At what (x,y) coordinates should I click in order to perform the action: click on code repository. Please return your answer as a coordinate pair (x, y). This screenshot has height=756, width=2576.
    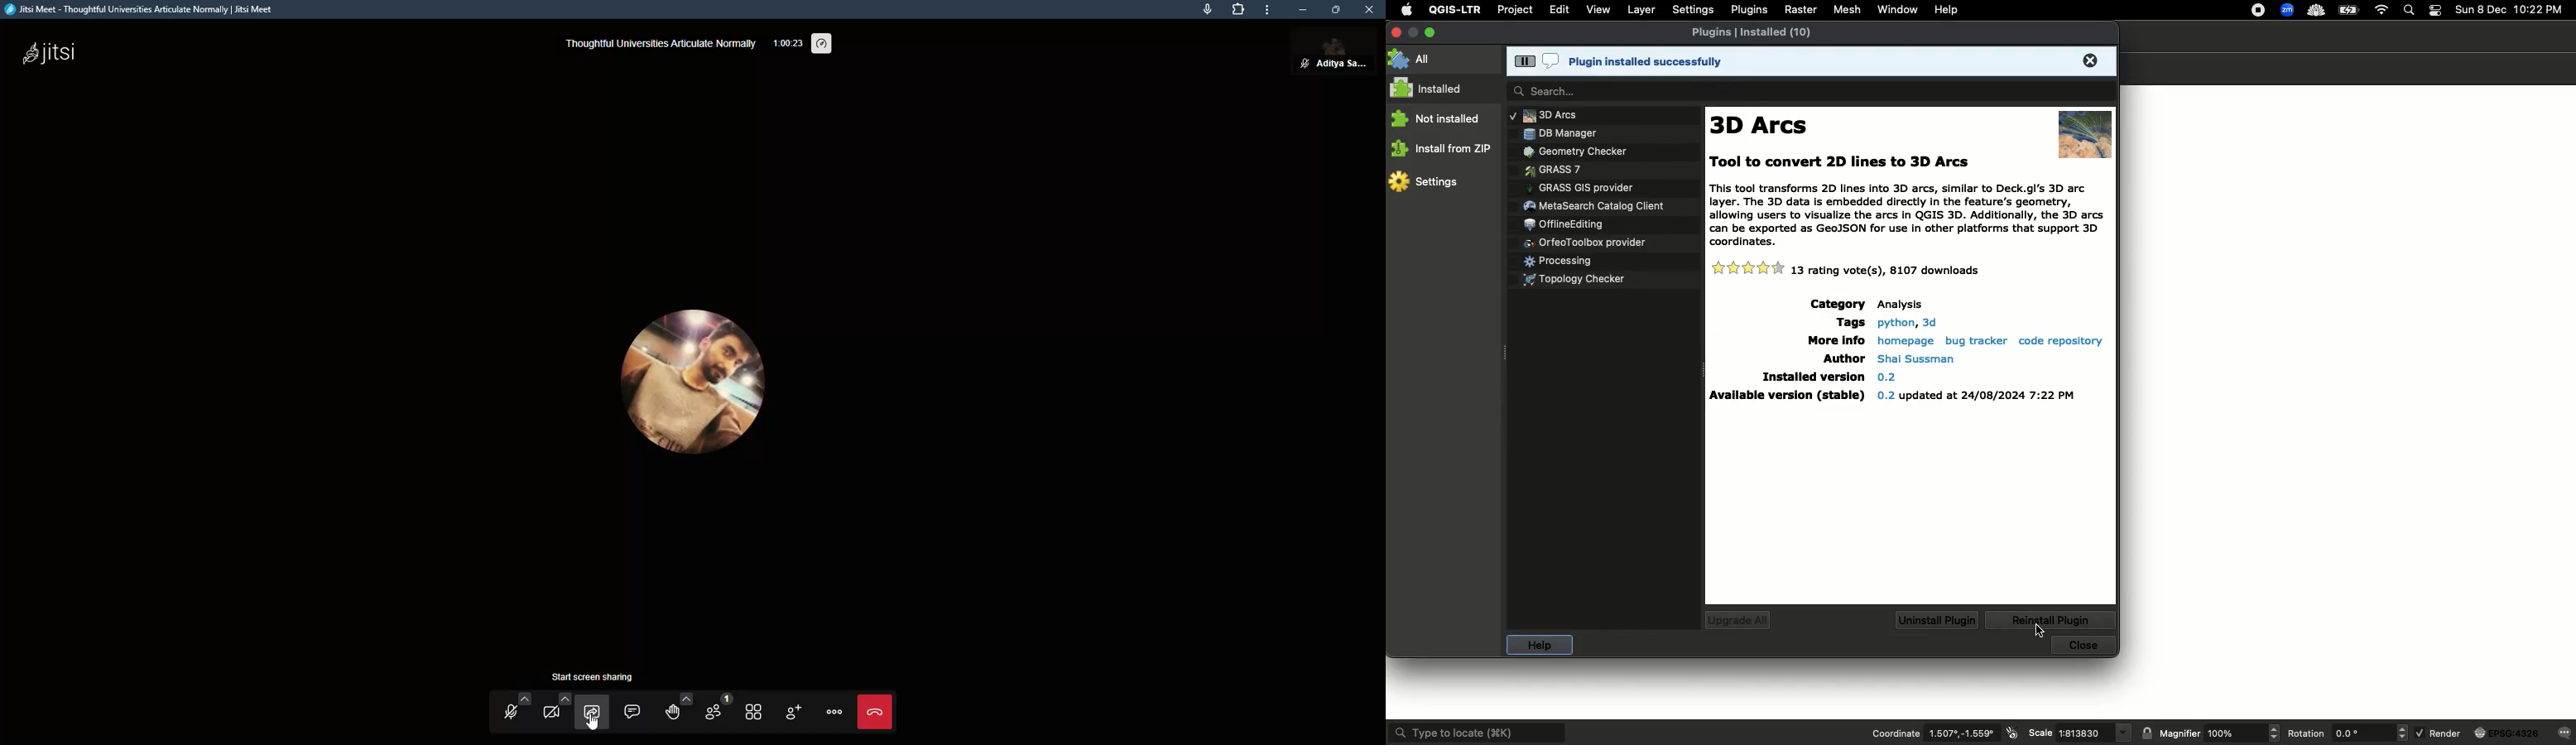
    Looking at the image, I should click on (2062, 340).